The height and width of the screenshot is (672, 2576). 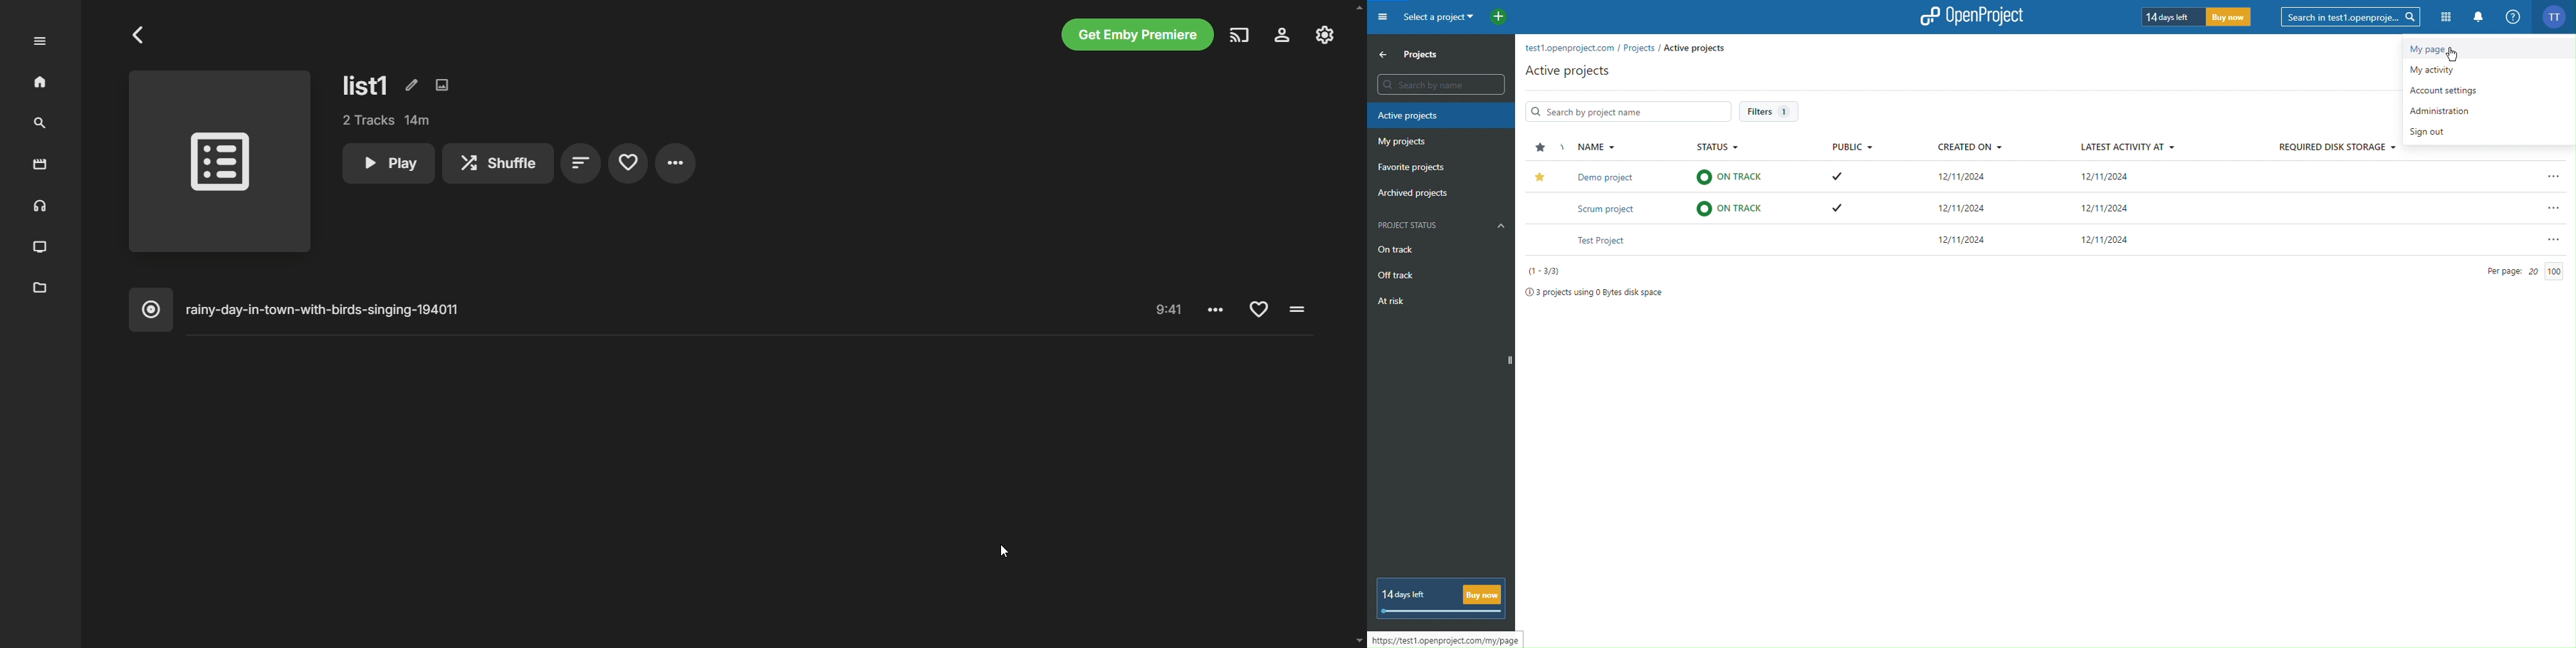 I want to click on tracks, so click(x=387, y=120).